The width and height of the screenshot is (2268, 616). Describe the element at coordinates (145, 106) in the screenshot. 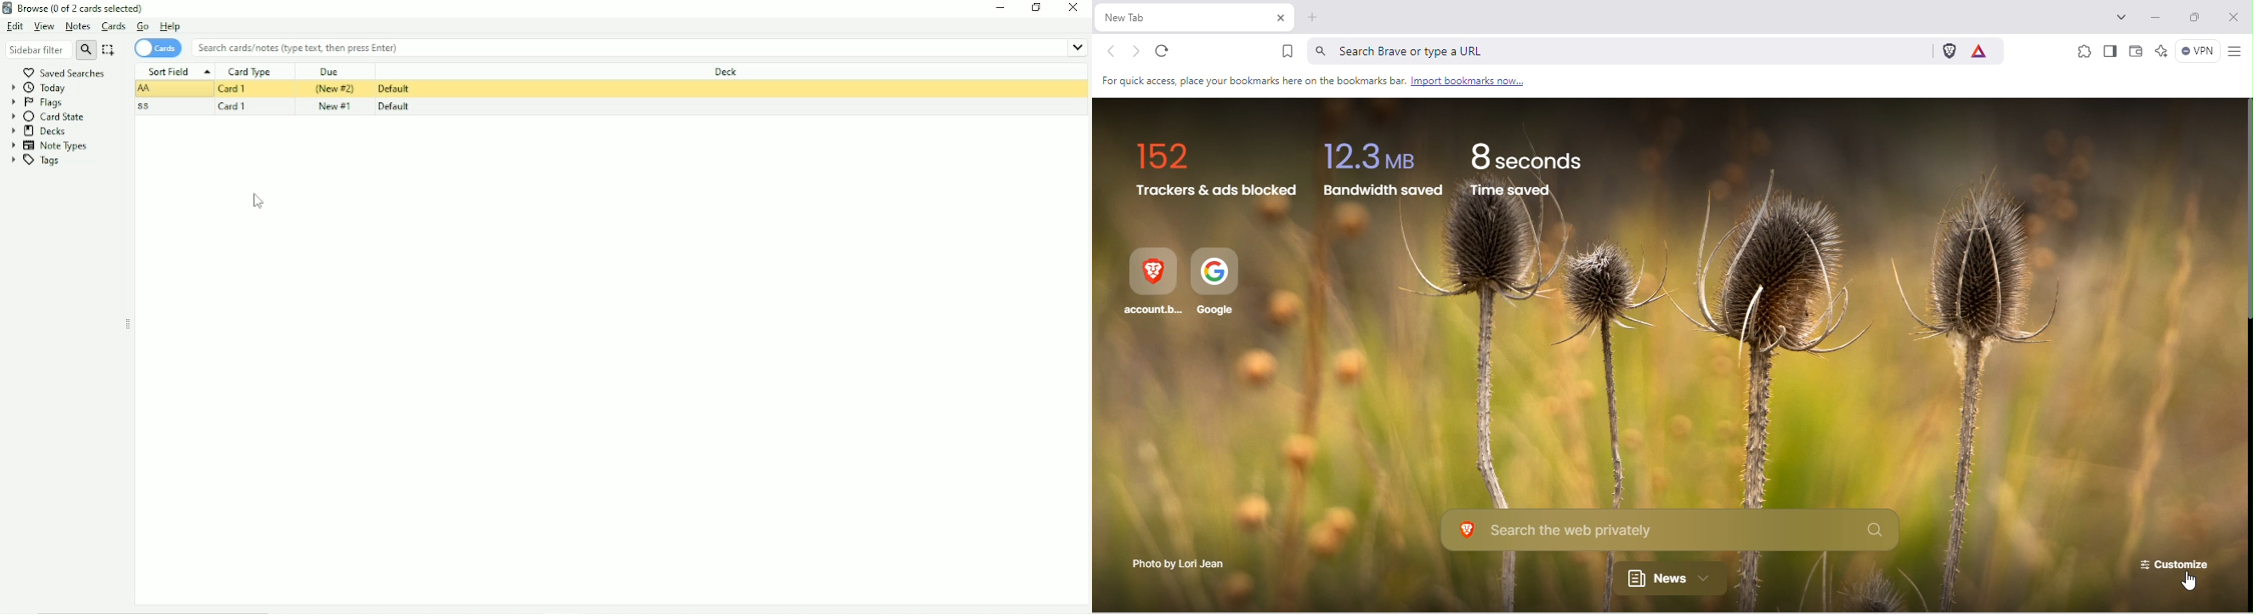

I see `ss` at that location.